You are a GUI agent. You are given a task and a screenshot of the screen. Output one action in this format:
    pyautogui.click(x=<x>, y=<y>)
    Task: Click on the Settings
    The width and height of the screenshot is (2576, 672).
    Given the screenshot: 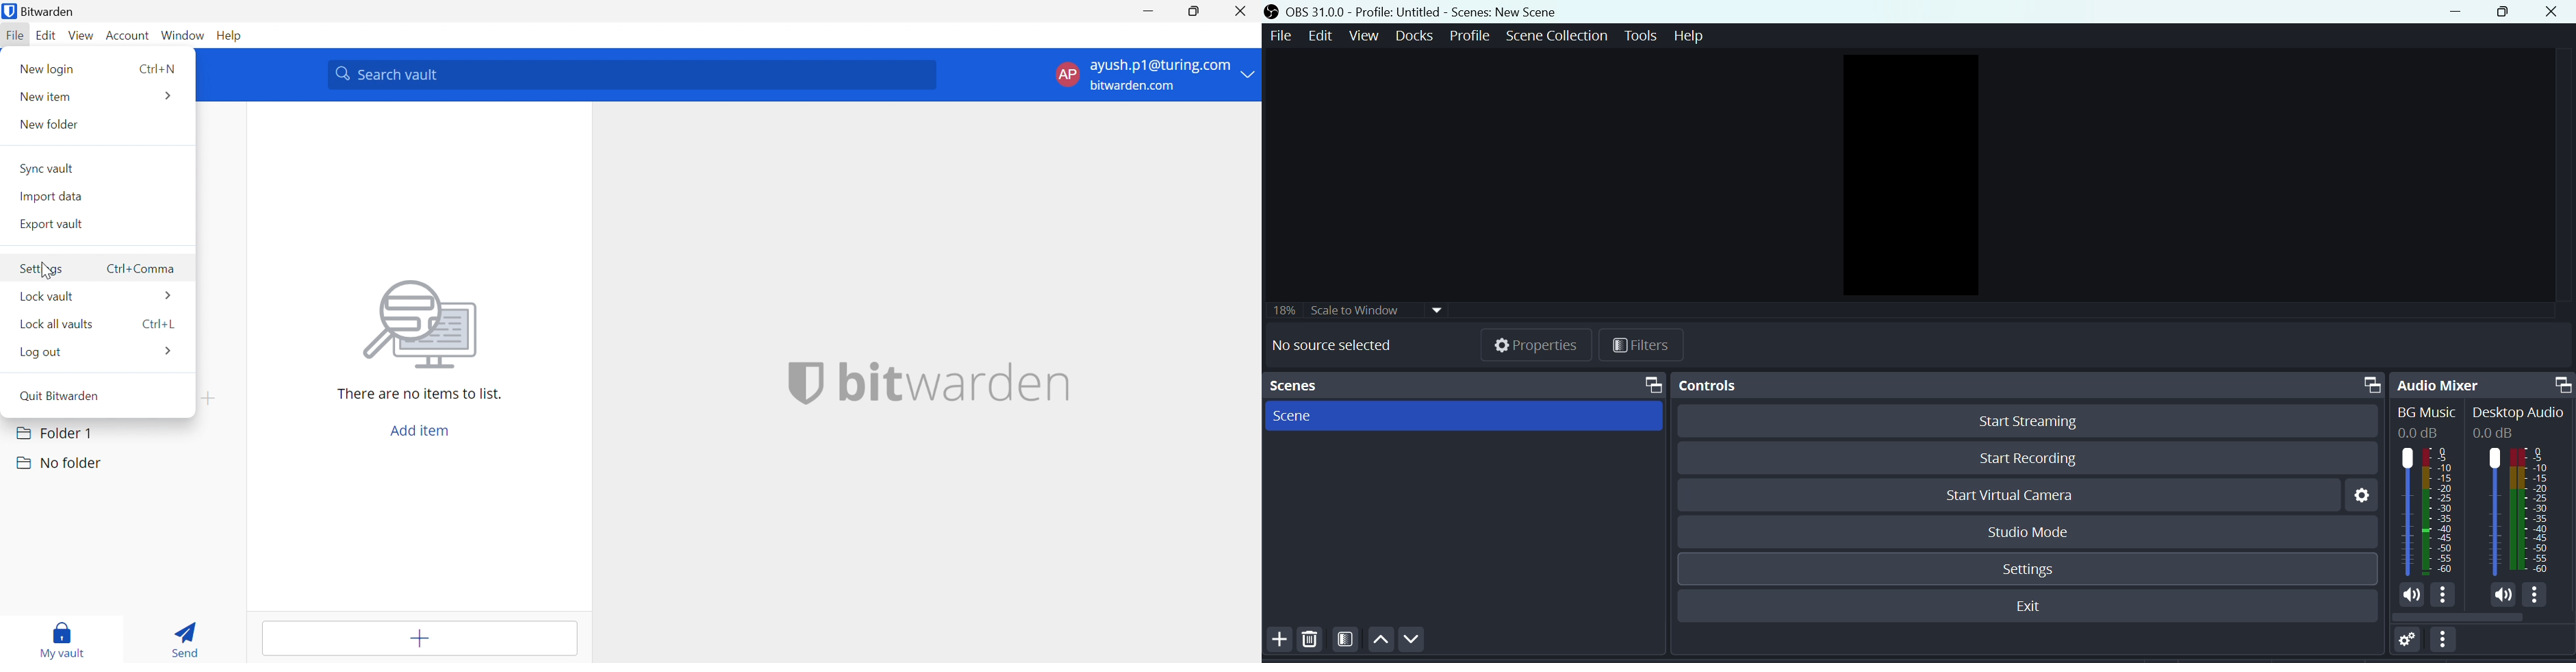 What is the action you would take?
    pyautogui.click(x=2355, y=497)
    